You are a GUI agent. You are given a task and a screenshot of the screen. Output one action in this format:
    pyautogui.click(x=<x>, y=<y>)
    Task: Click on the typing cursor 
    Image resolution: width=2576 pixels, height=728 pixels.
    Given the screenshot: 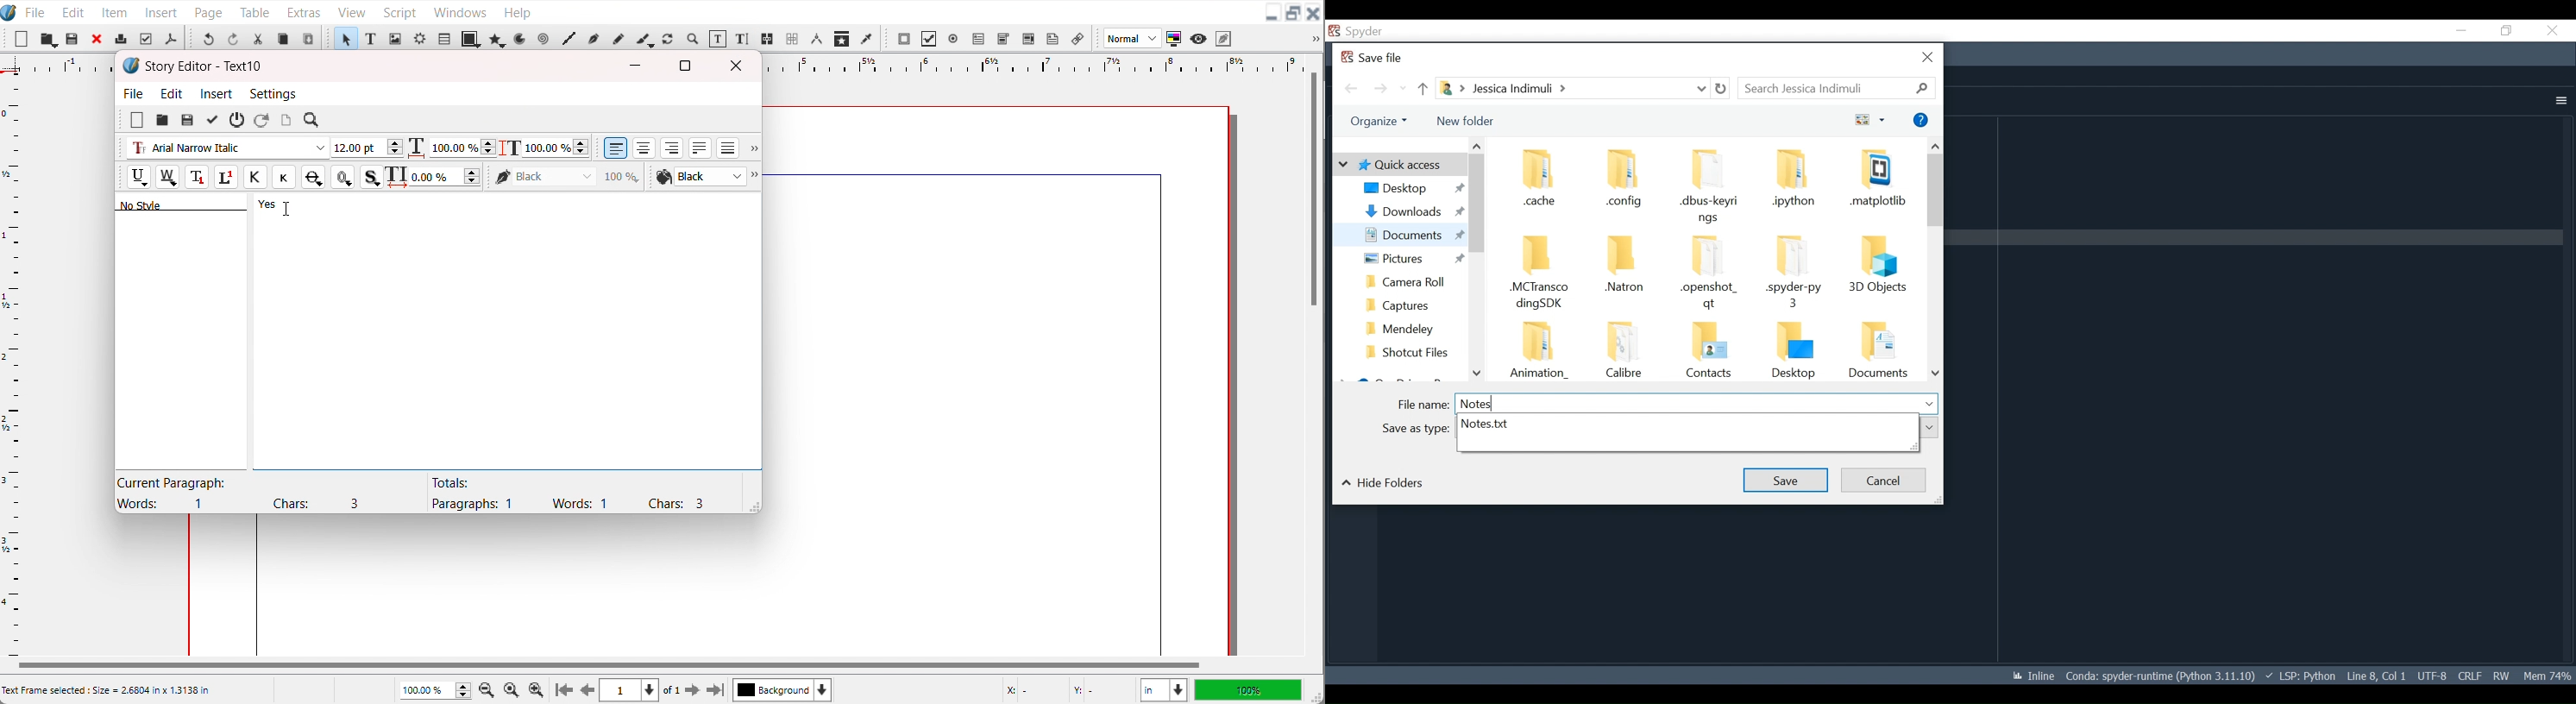 What is the action you would take?
    pyautogui.click(x=1493, y=402)
    